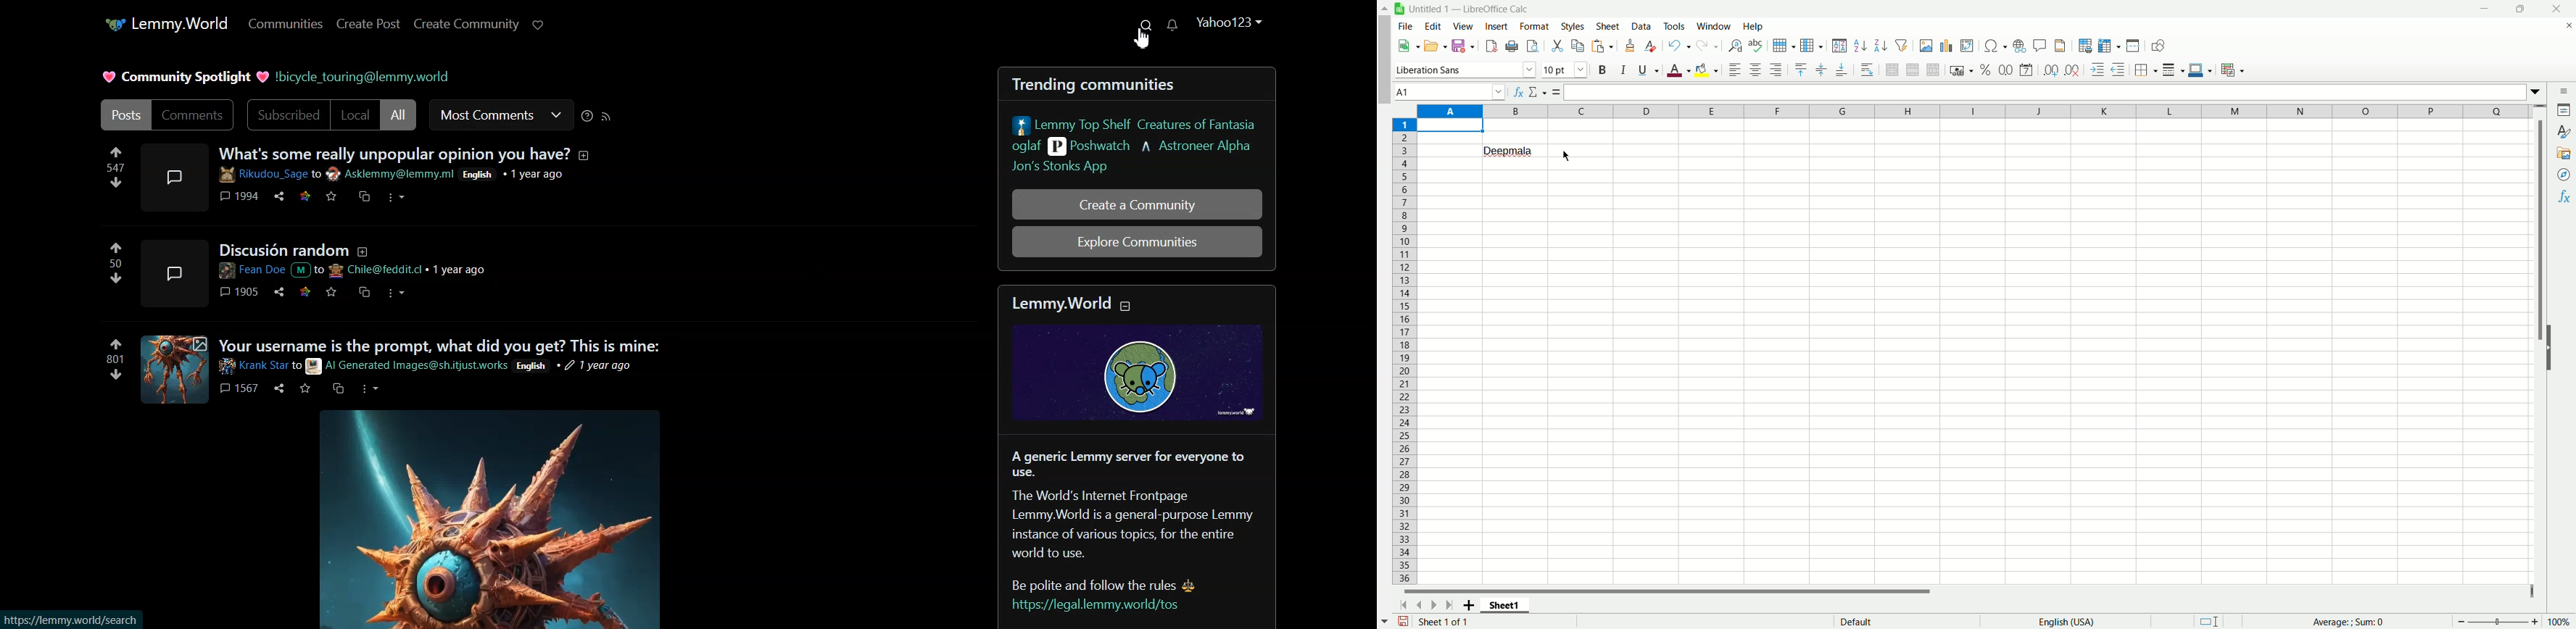 The width and height of the screenshot is (2576, 644). Describe the element at coordinates (1557, 92) in the screenshot. I see `Formula` at that location.